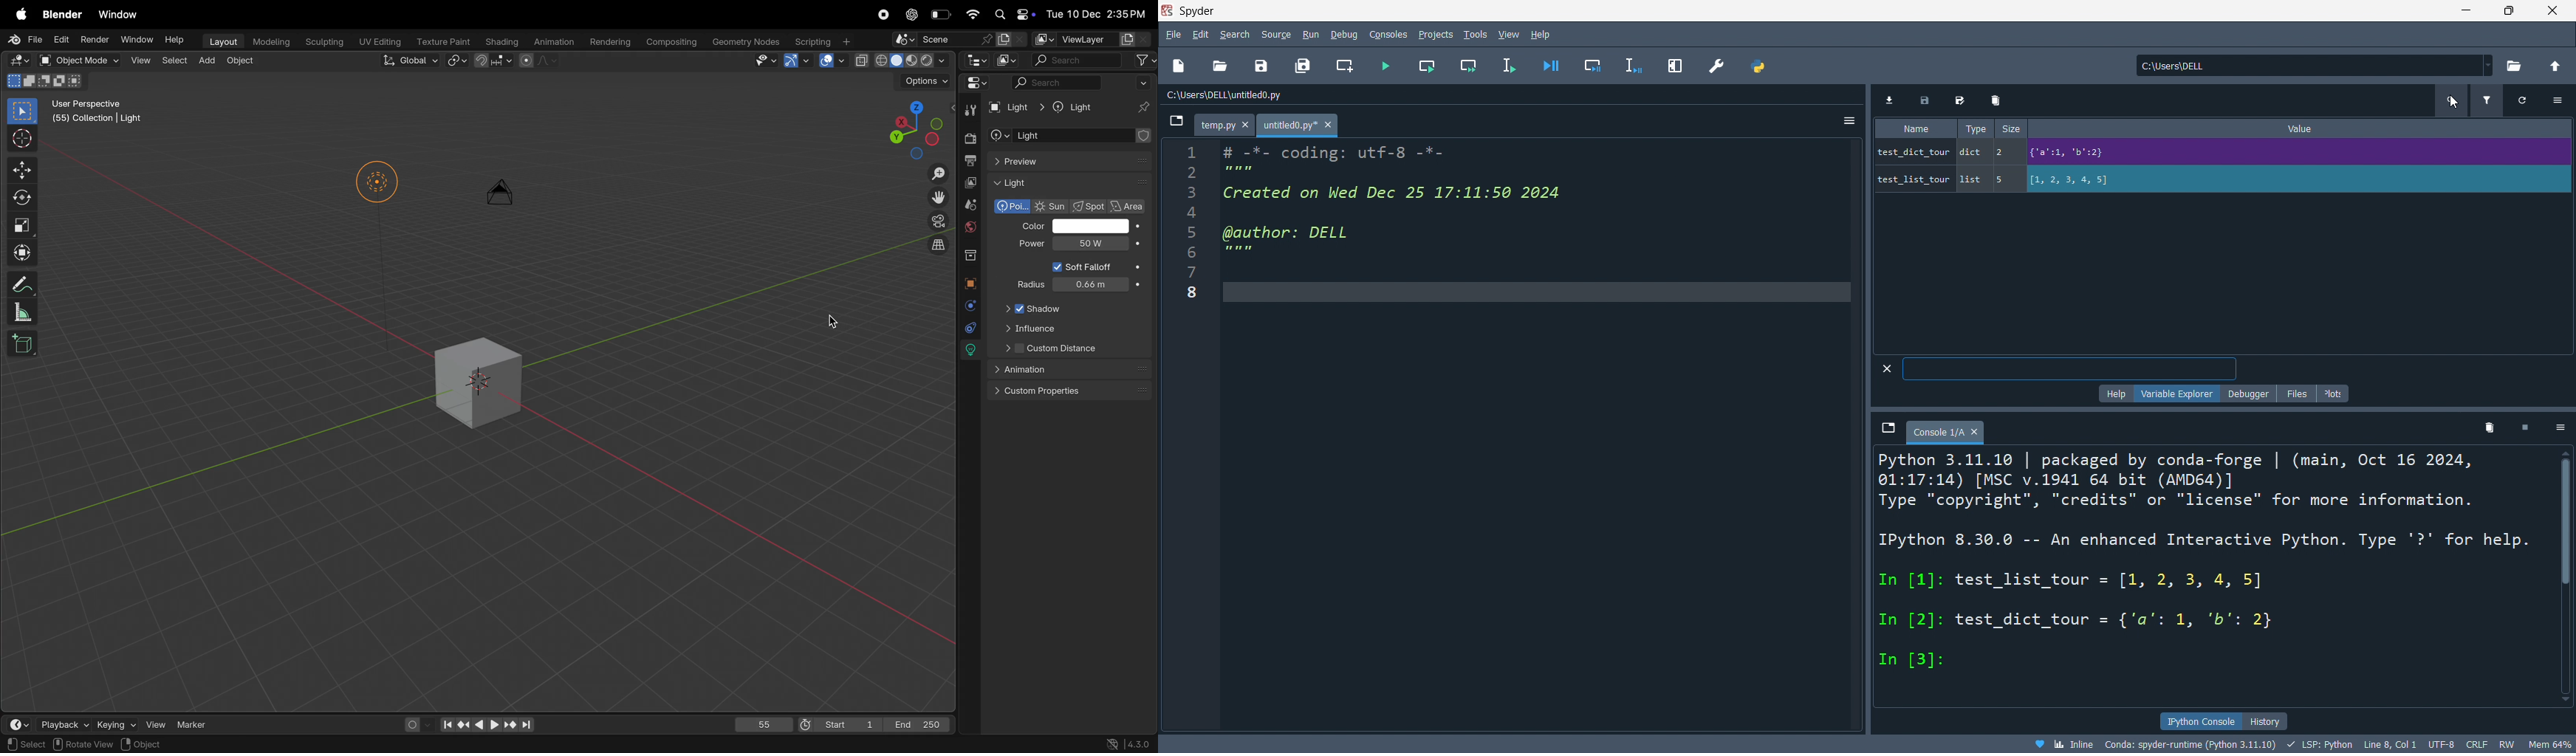 This screenshot has height=756, width=2576. What do you see at coordinates (974, 255) in the screenshot?
I see `collection` at bounding box center [974, 255].